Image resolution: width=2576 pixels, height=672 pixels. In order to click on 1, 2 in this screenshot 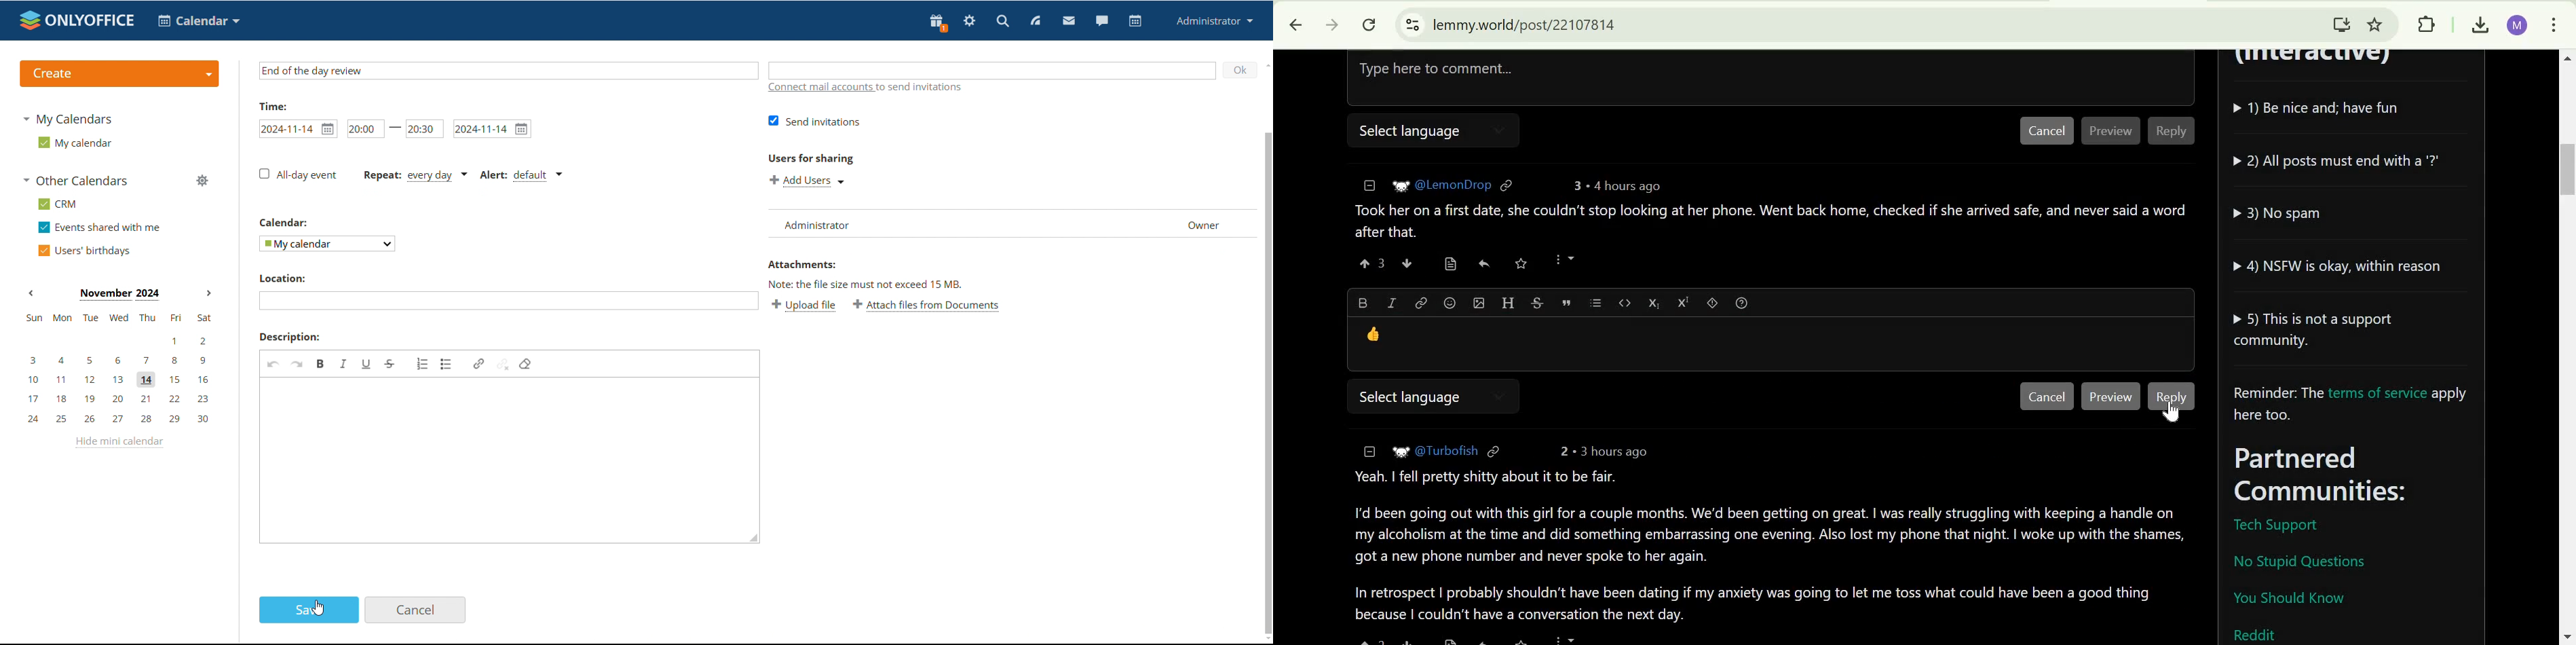, I will do `click(117, 341)`.